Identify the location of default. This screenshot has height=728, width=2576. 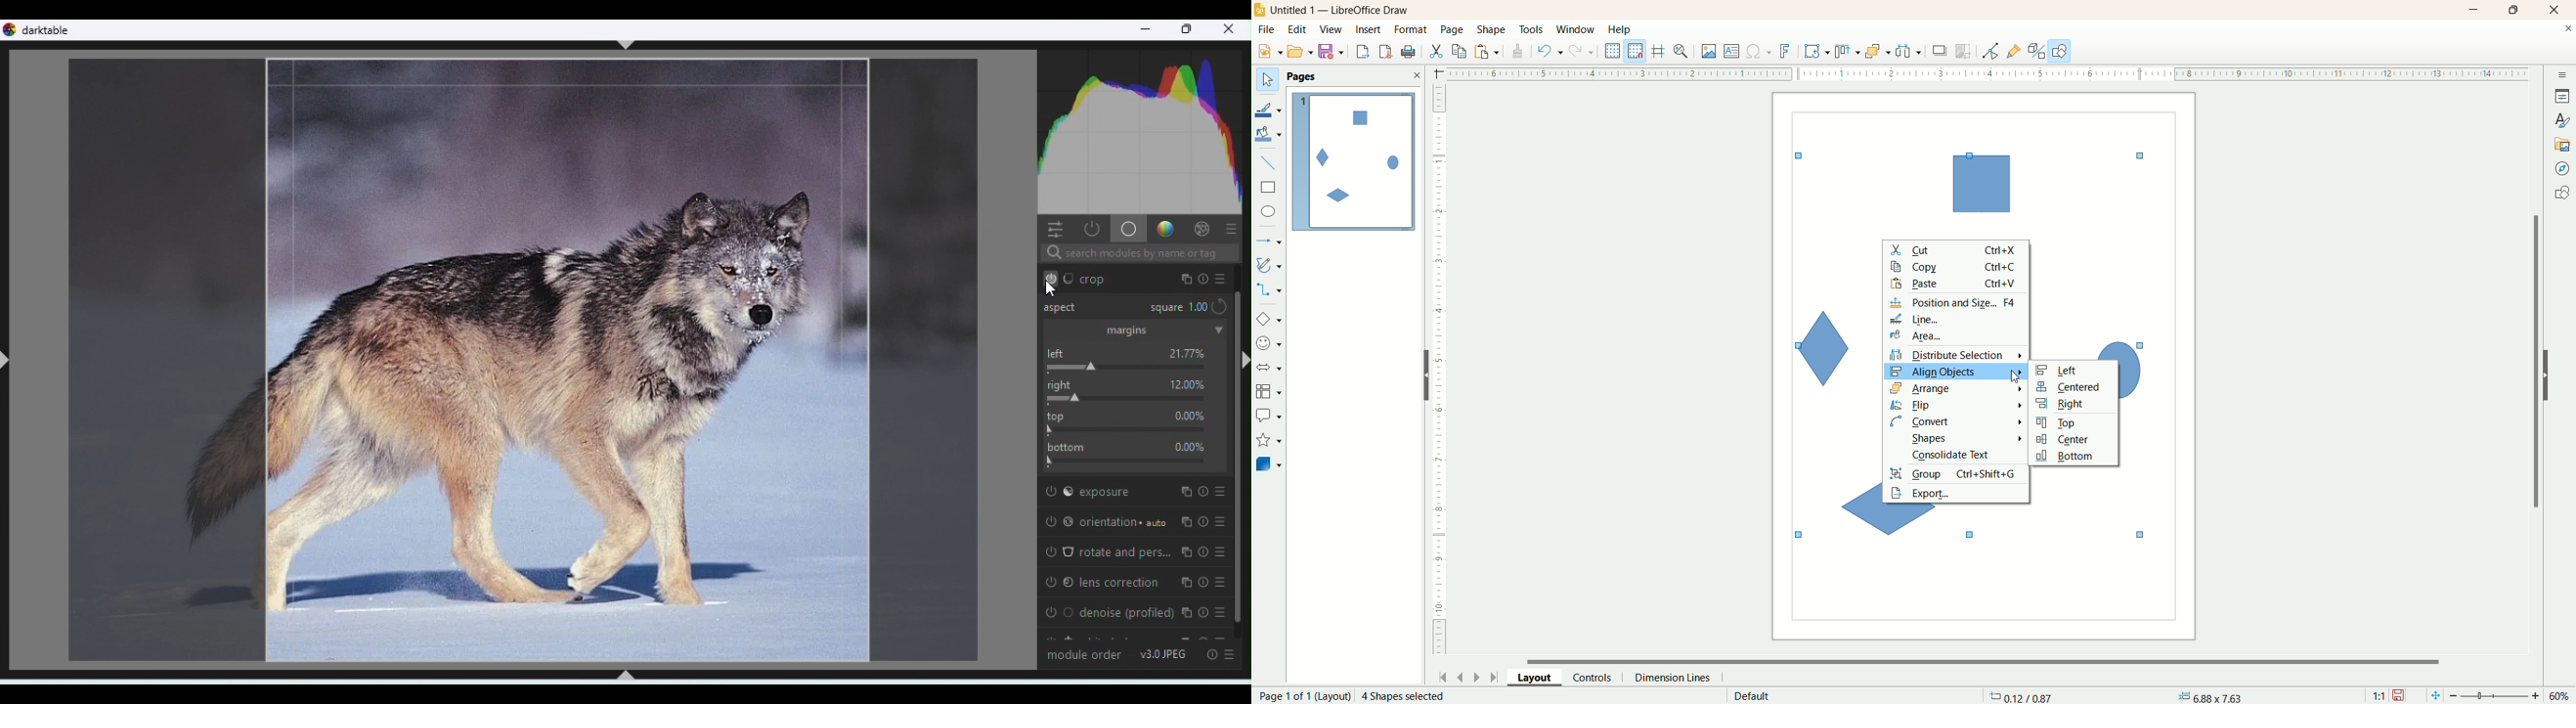
(1754, 696).